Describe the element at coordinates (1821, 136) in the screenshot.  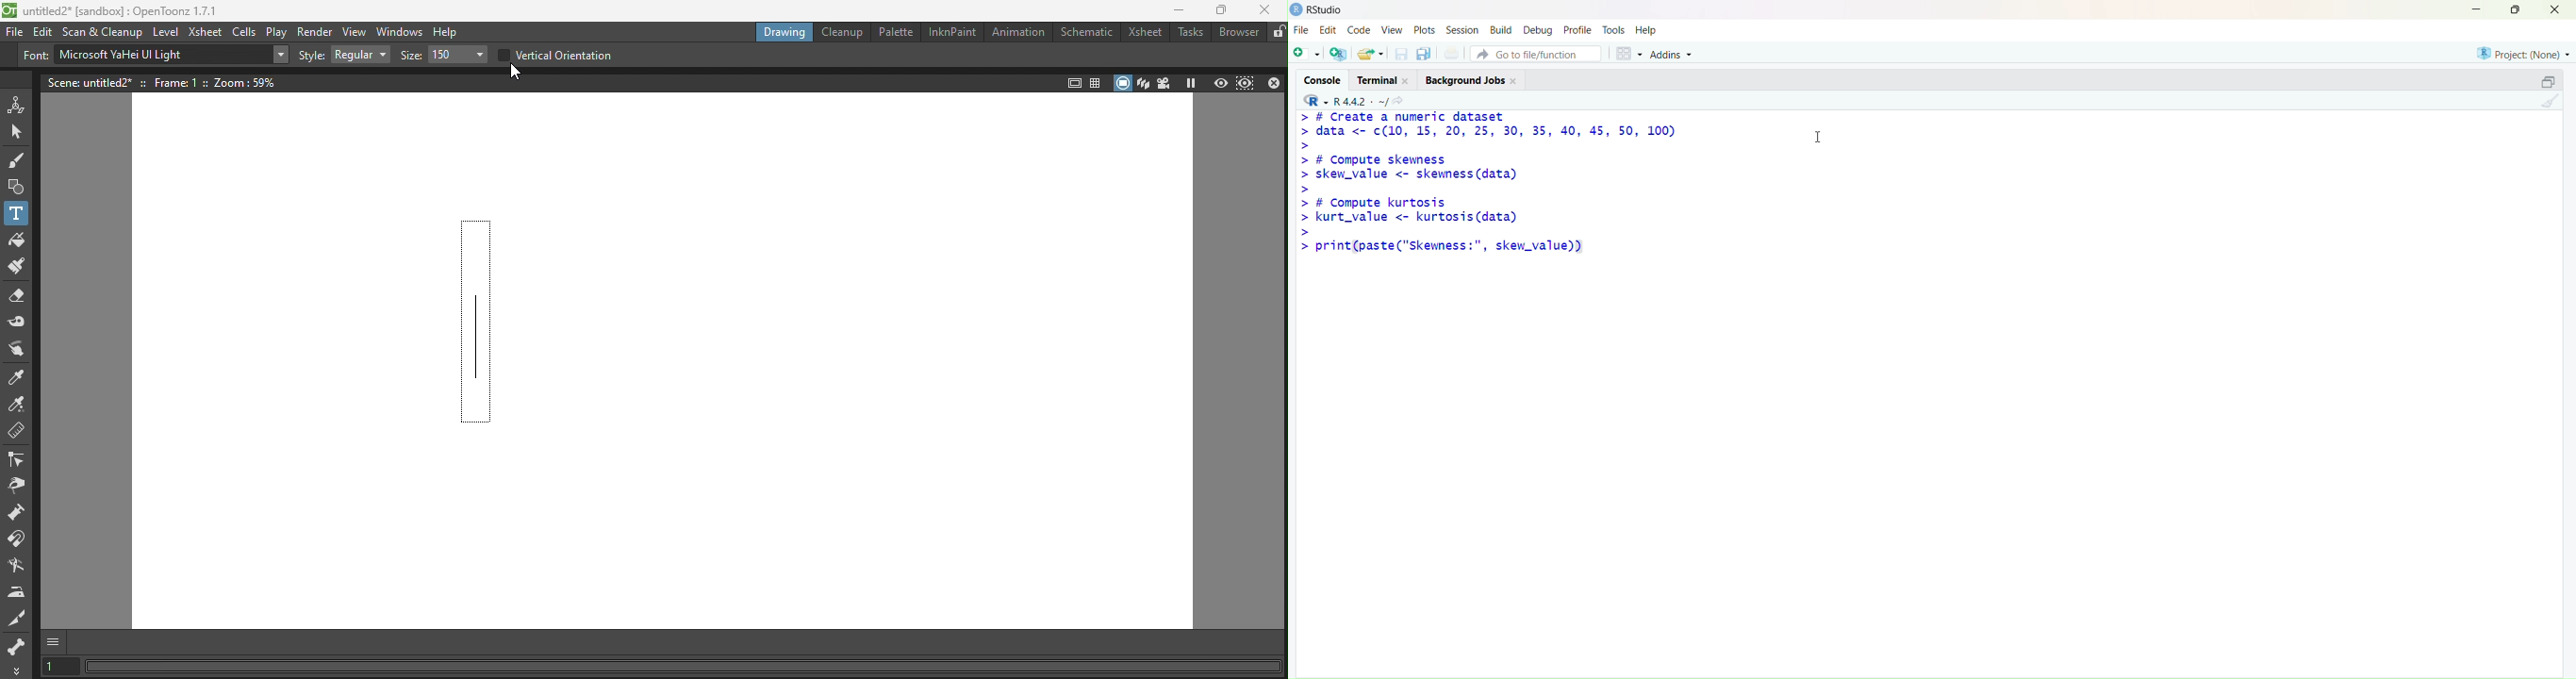
I see `Text cursor` at that location.